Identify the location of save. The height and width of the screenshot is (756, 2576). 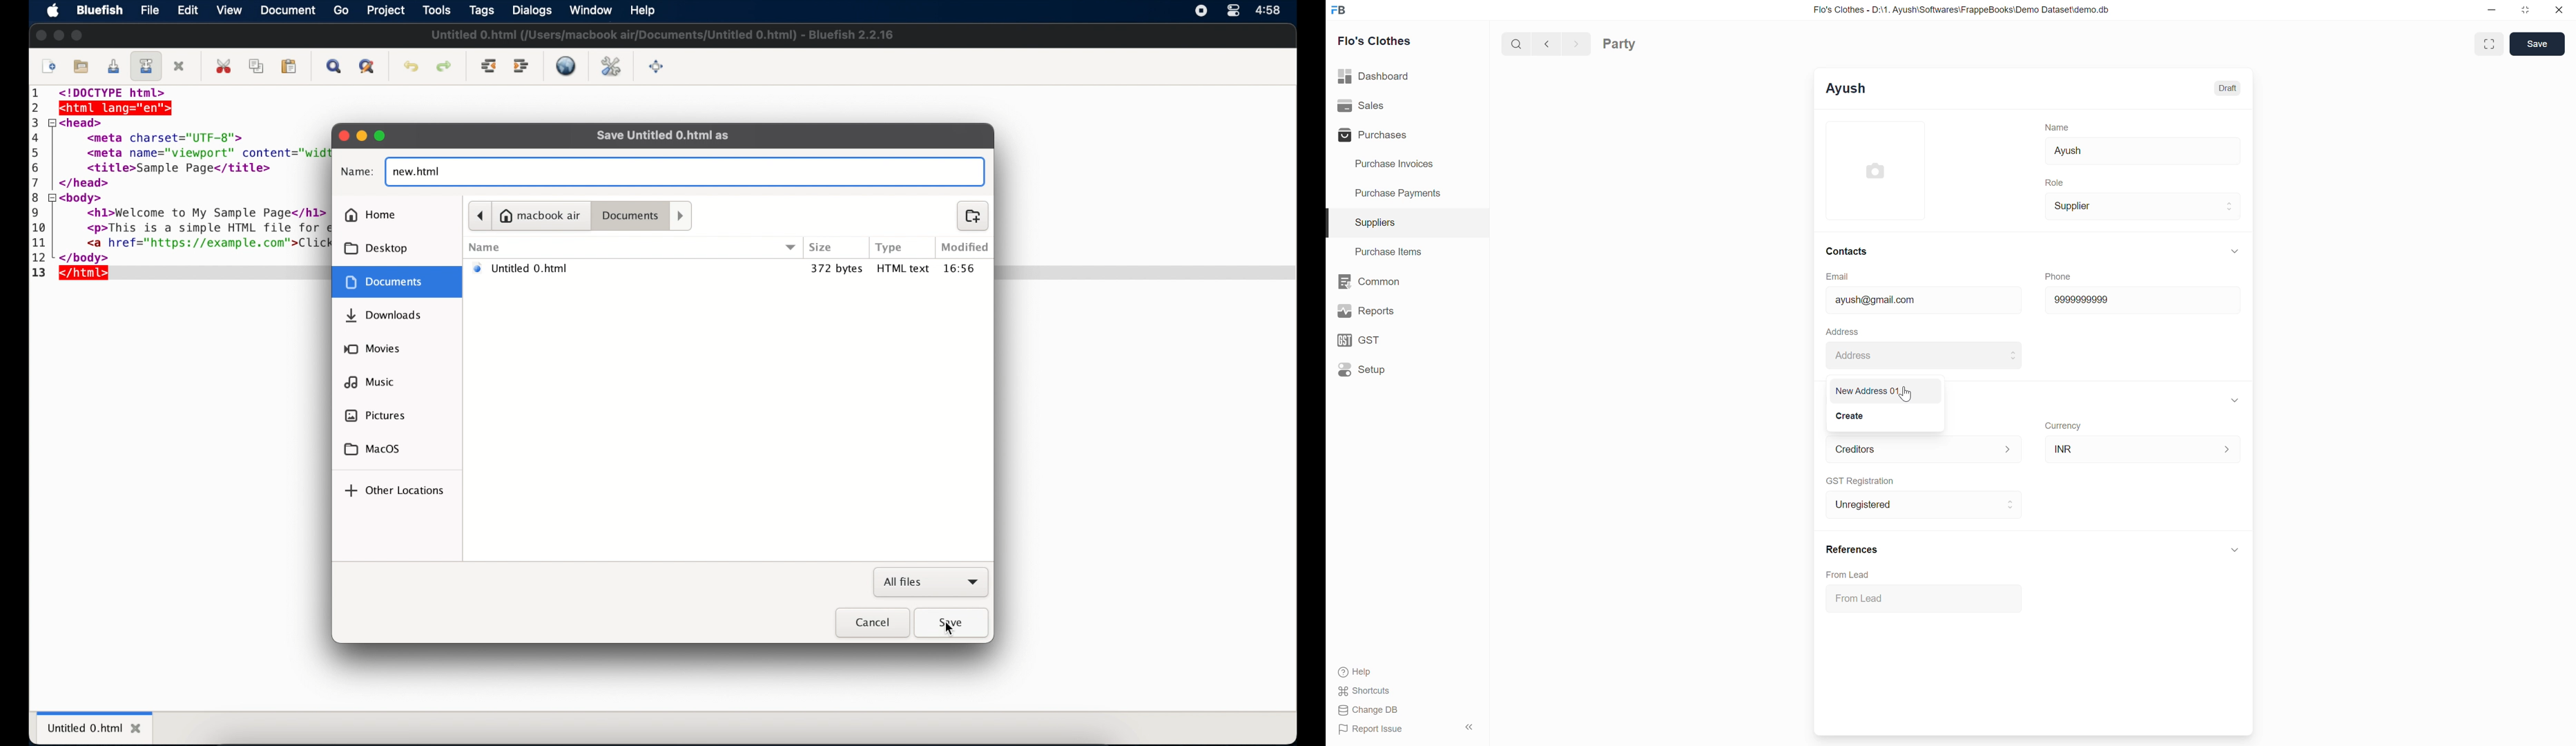
(950, 623).